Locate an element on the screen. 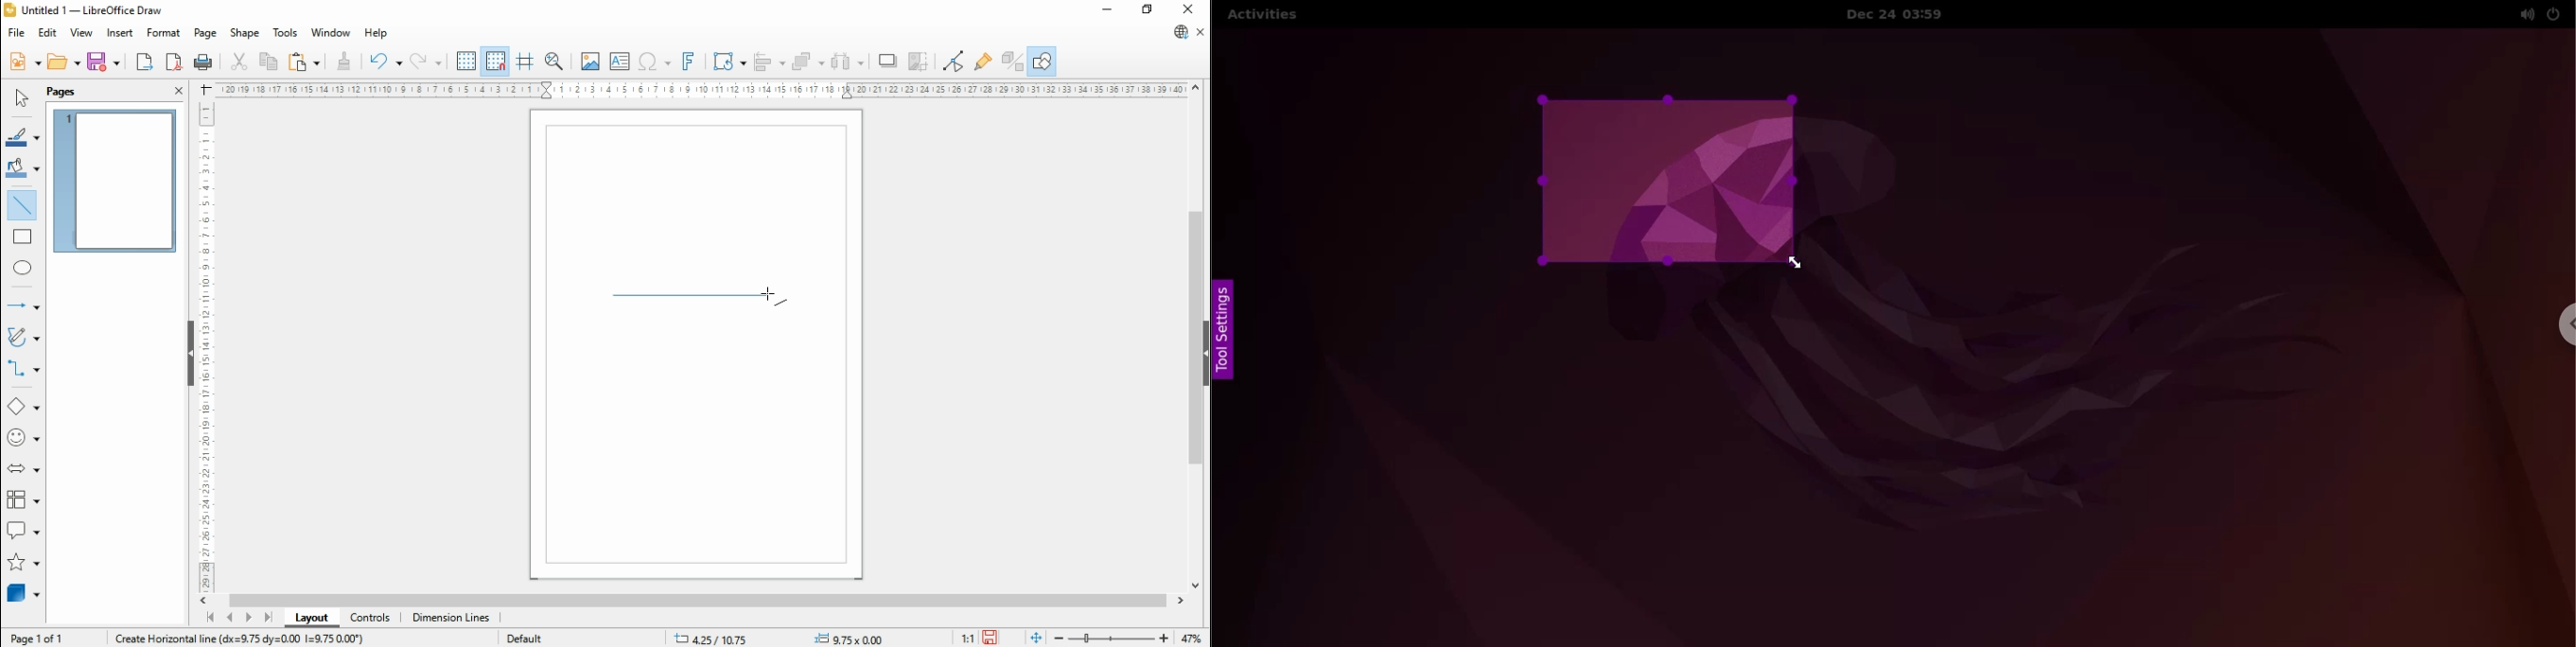  page 1 is located at coordinates (115, 181).